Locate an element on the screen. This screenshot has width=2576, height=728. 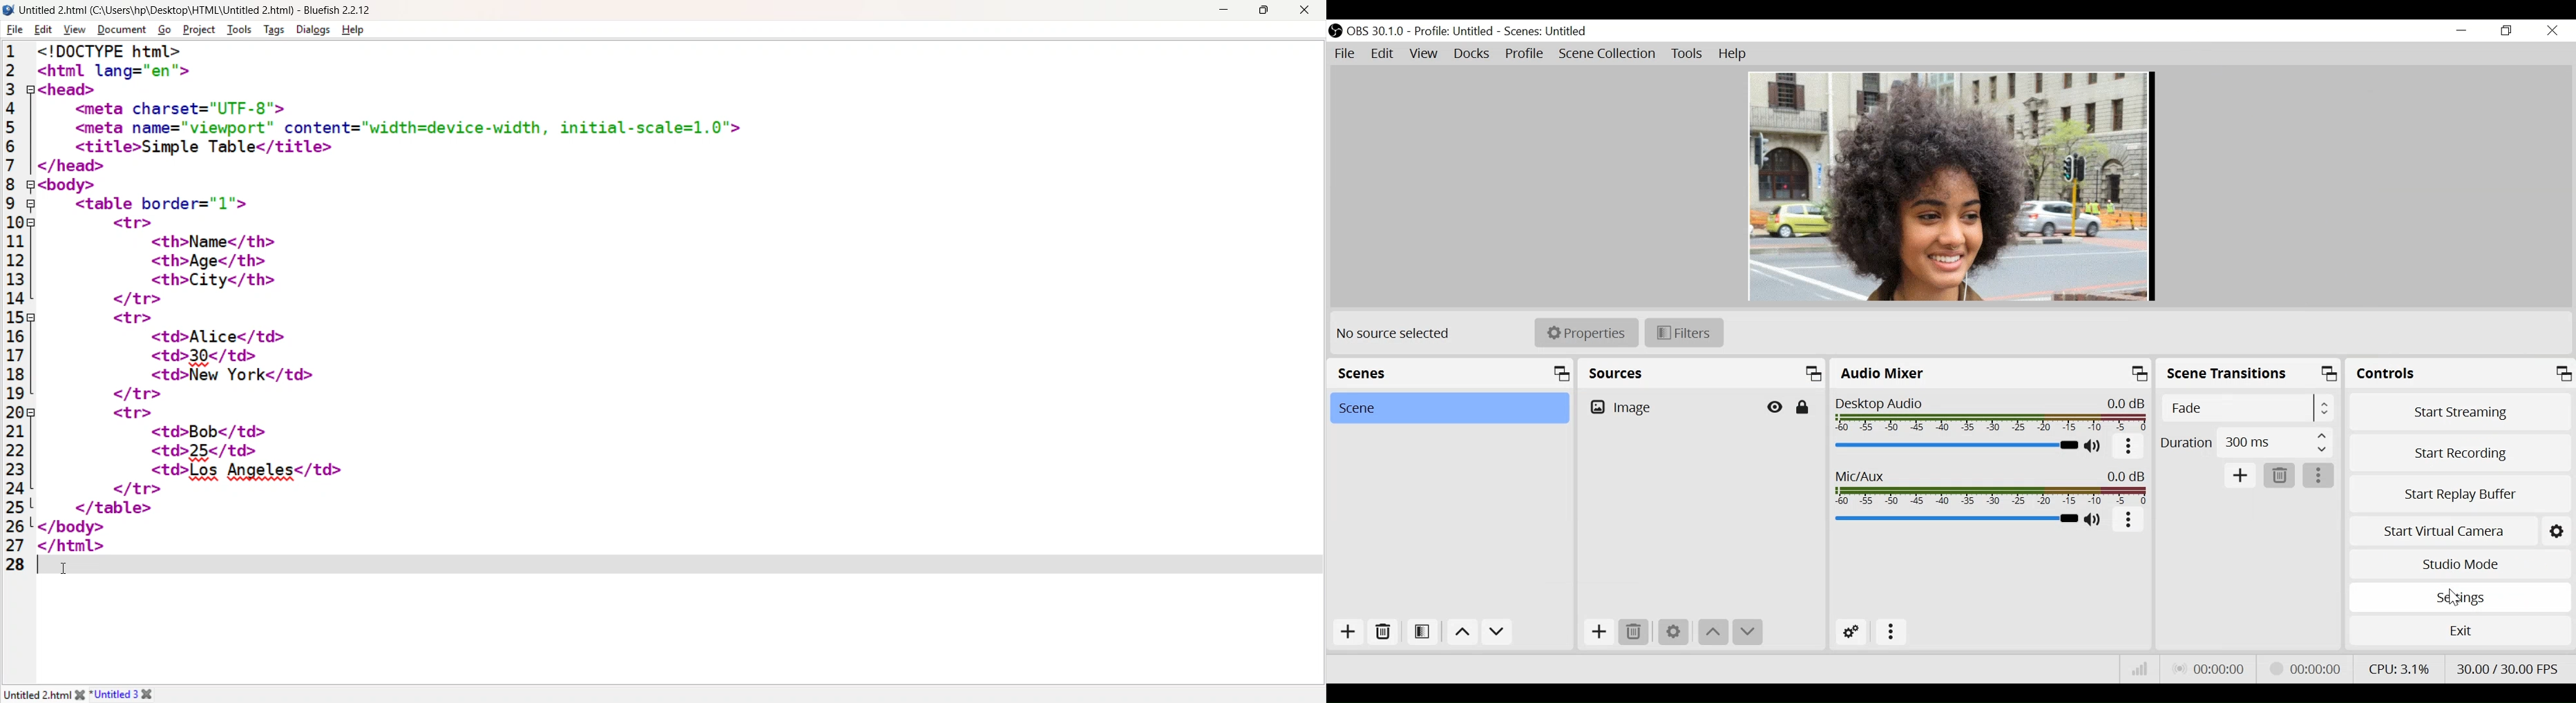
Close is located at coordinates (2552, 31).